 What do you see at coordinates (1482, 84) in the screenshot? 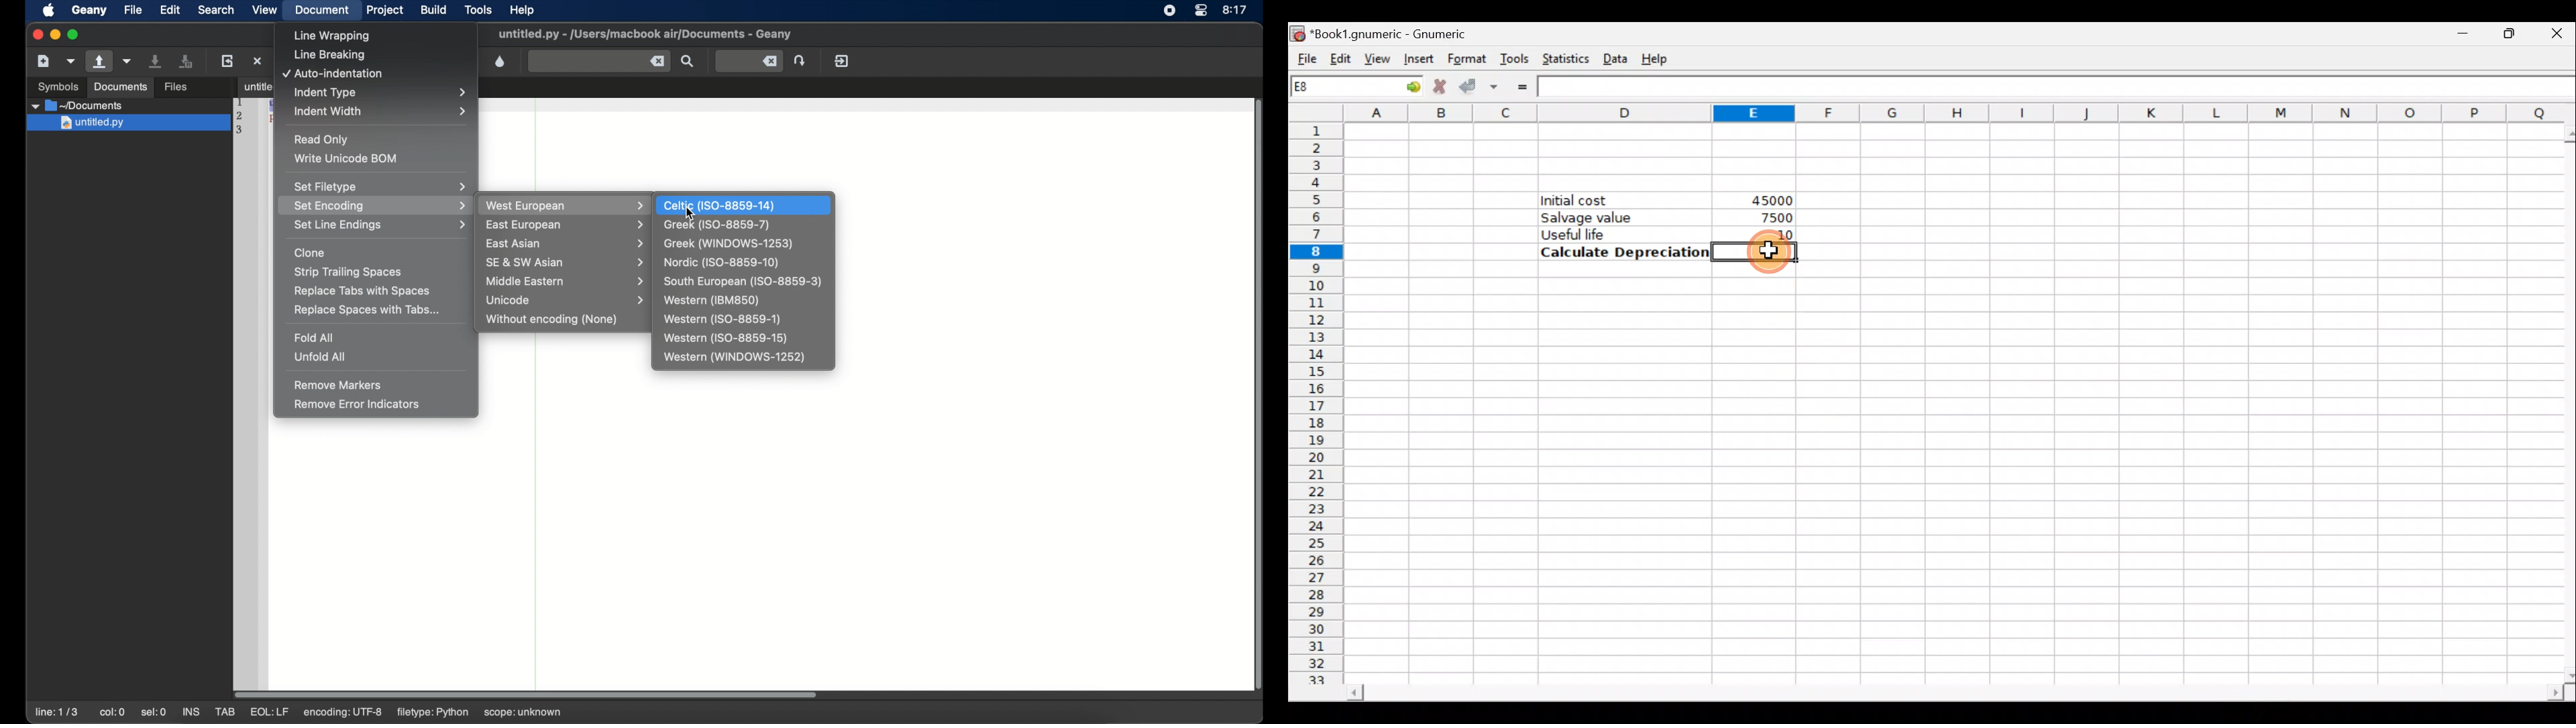
I see `Accept change` at bounding box center [1482, 84].